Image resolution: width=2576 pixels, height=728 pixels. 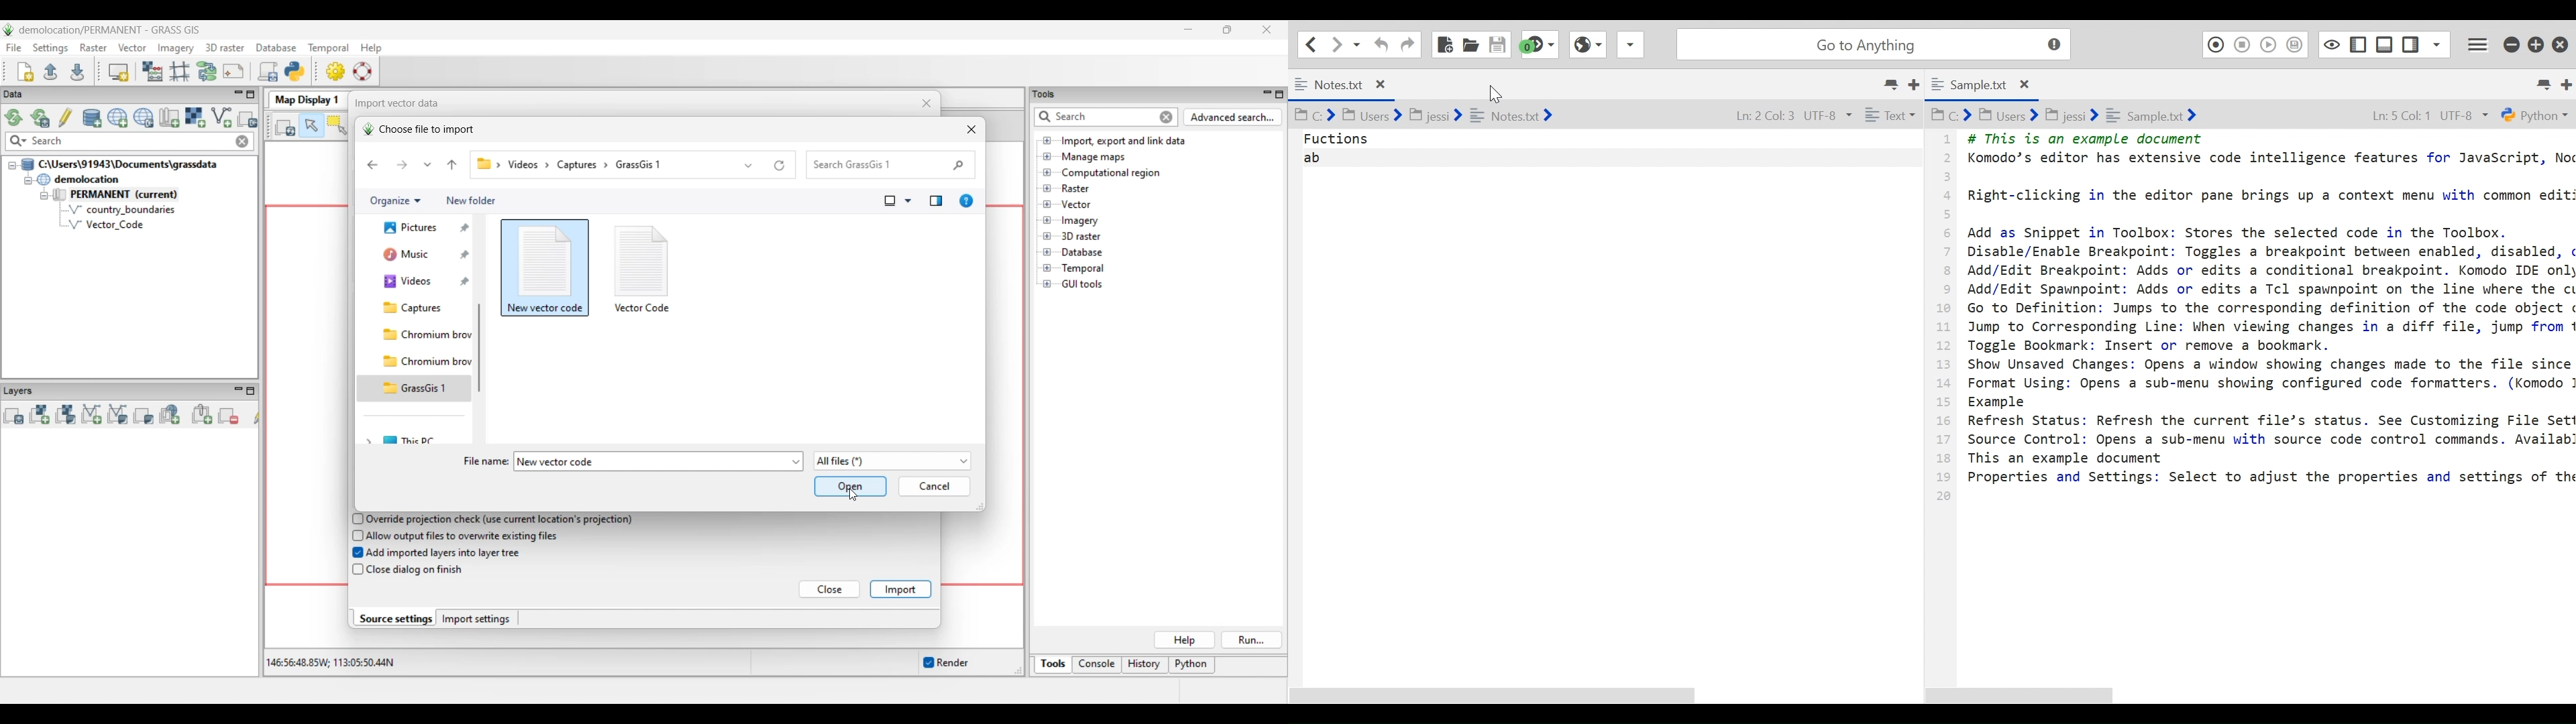 What do you see at coordinates (1337, 44) in the screenshot?
I see `Click to go forward one location` at bounding box center [1337, 44].